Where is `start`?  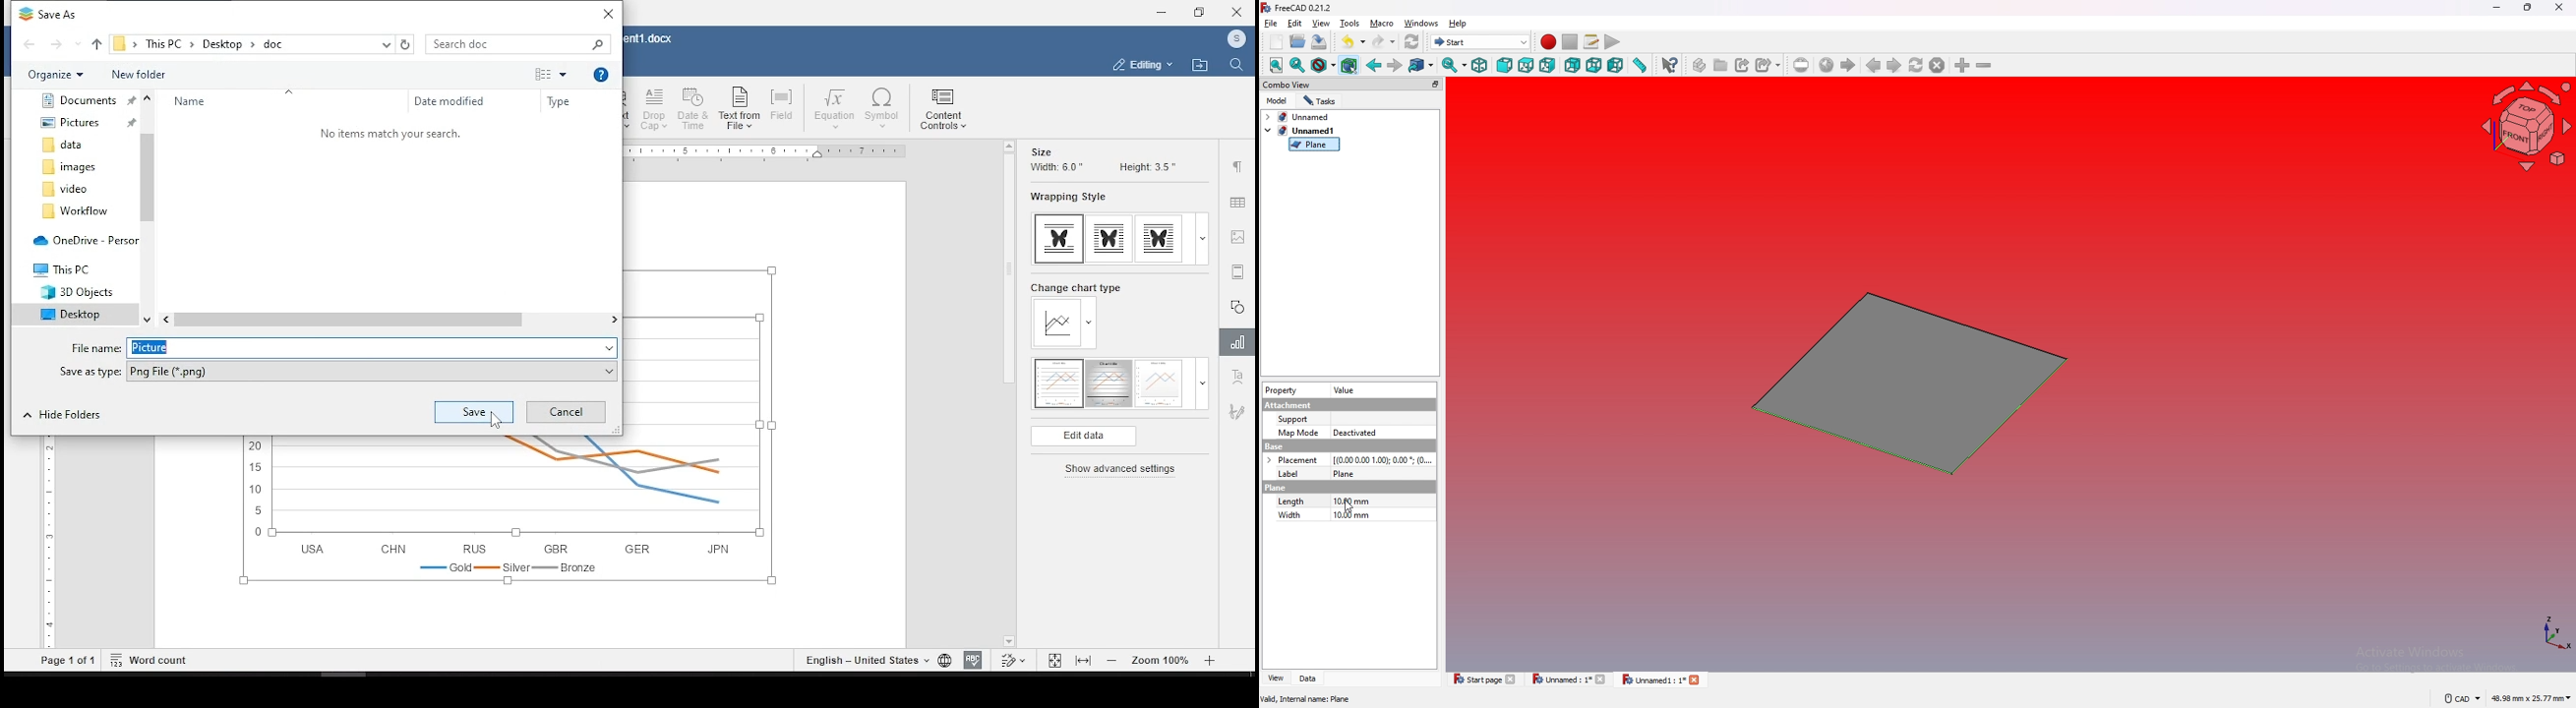 start is located at coordinates (1481, 41).